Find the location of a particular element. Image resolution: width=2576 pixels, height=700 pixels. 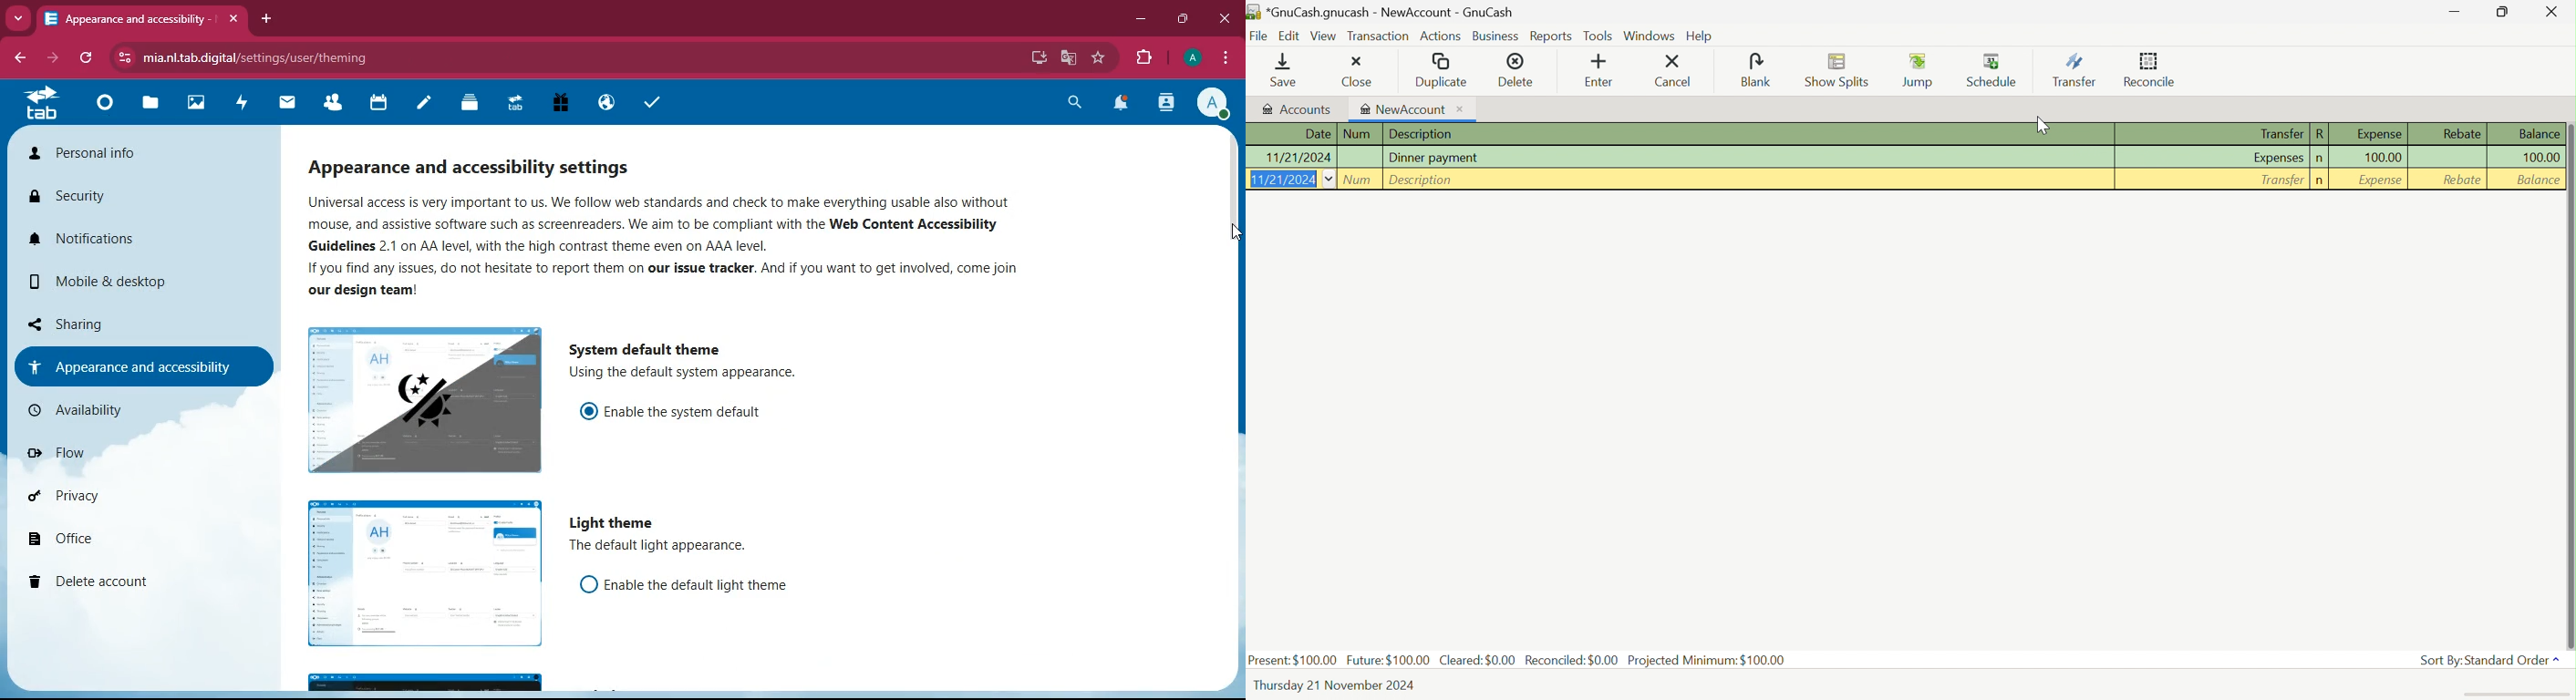

 is located at coordinates (1319, 132).